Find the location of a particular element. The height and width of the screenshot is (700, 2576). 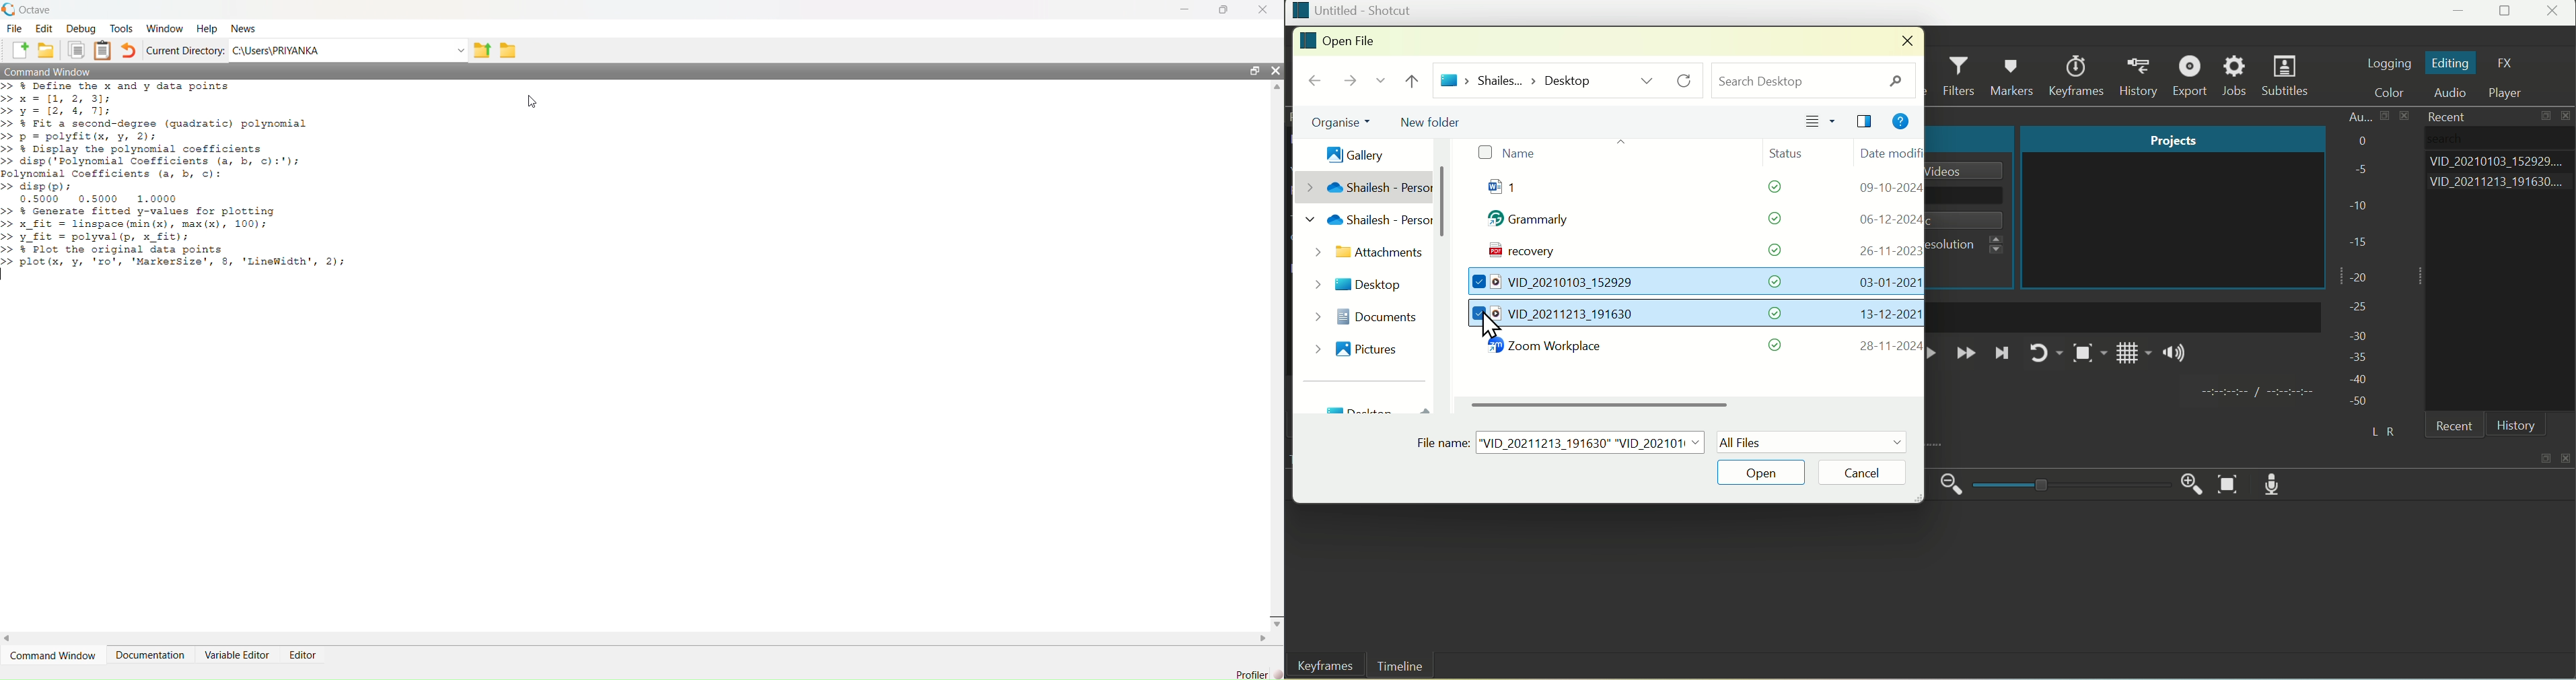

Paste is located at coordinates (103, 50).